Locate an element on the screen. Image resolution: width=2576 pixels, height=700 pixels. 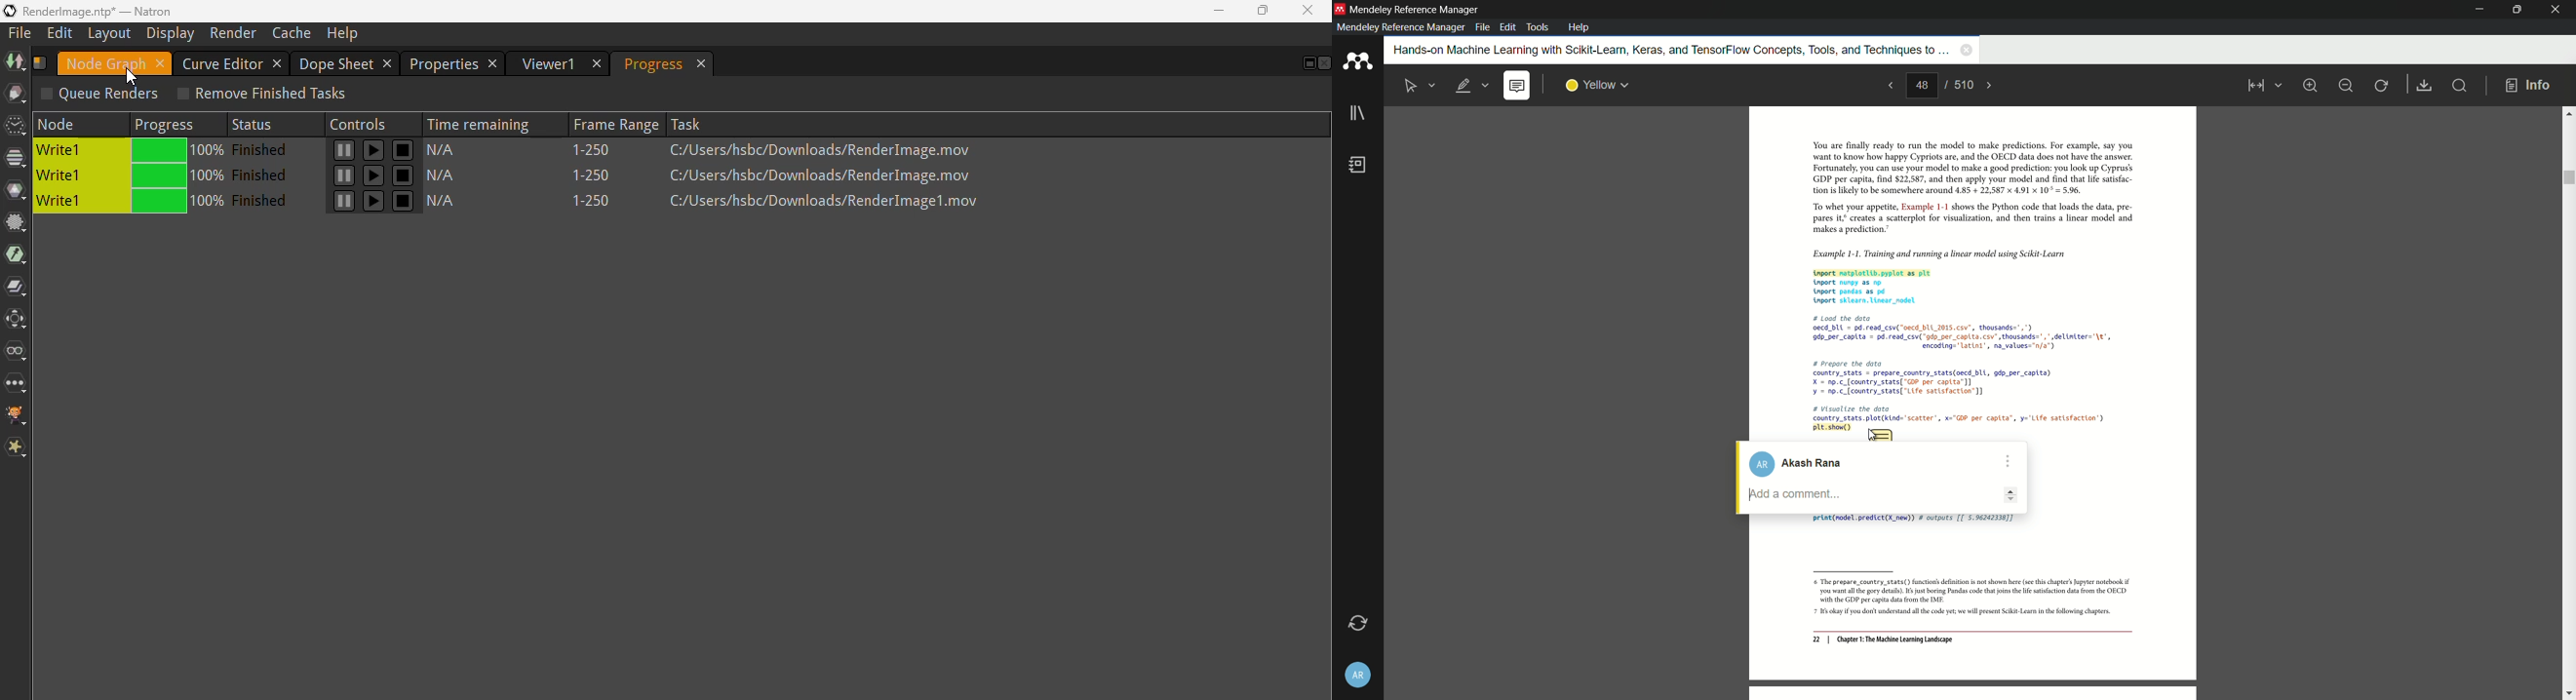
close book is located at coordinates (1966, 49).